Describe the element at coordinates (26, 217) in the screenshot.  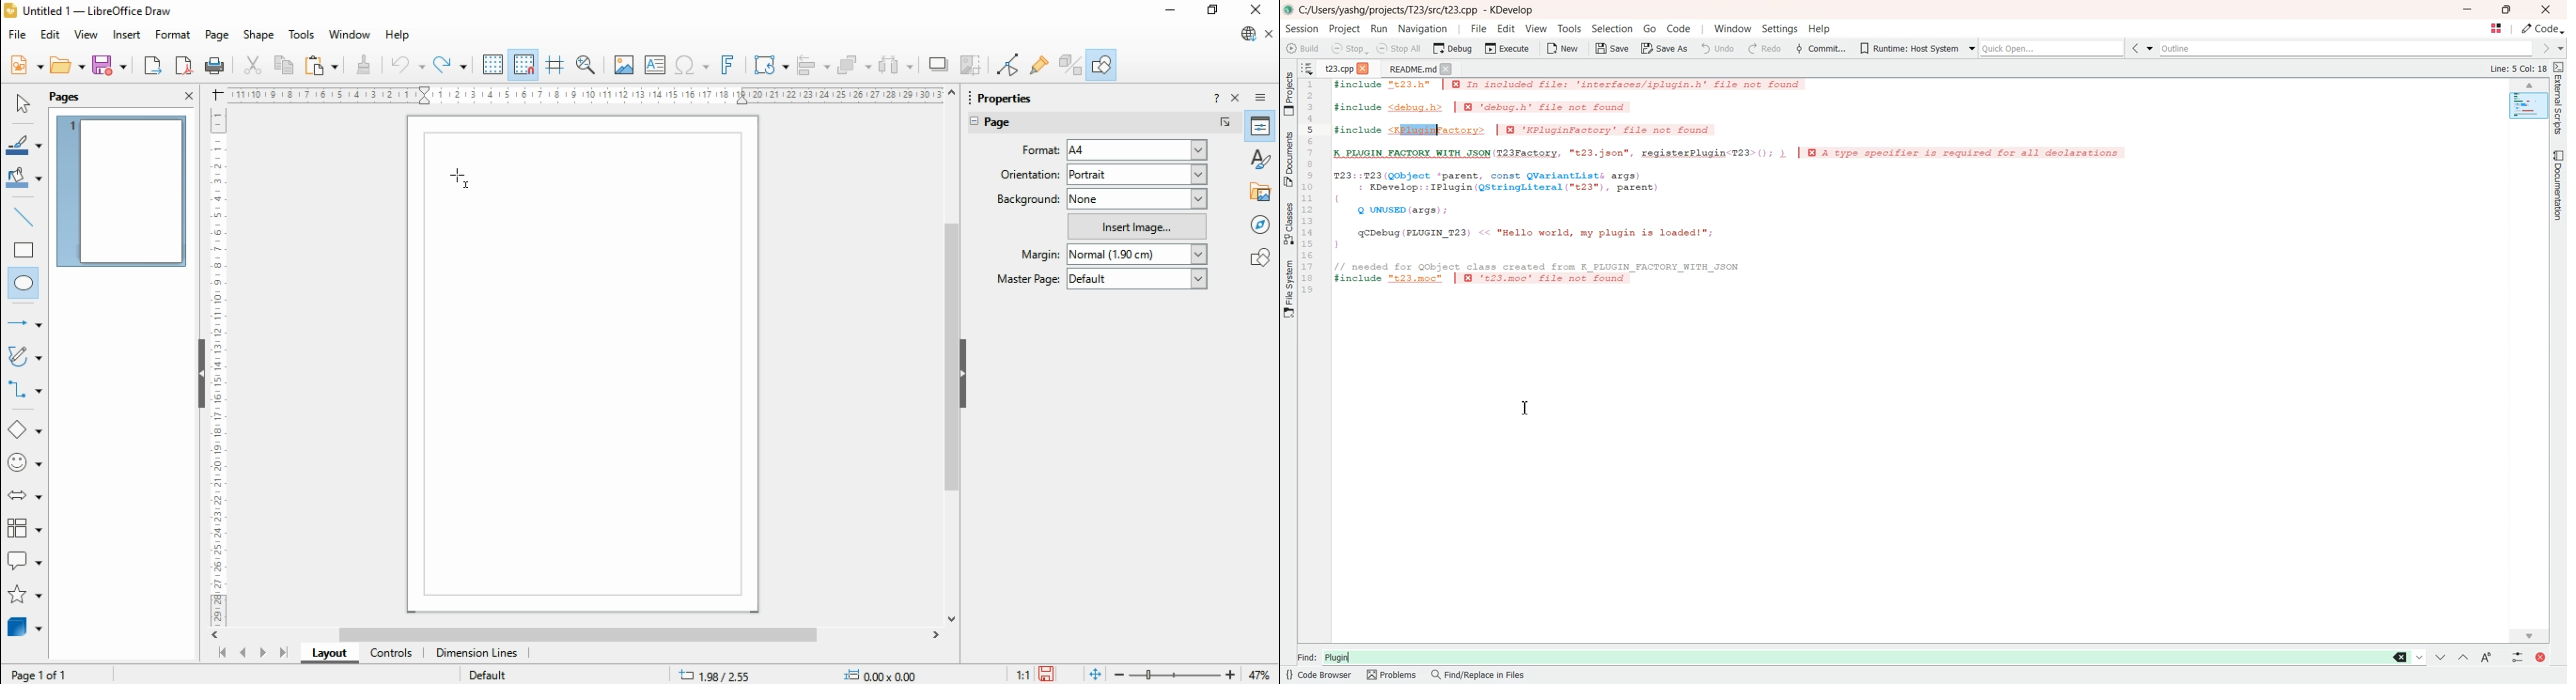
I see `insert line` at that location.